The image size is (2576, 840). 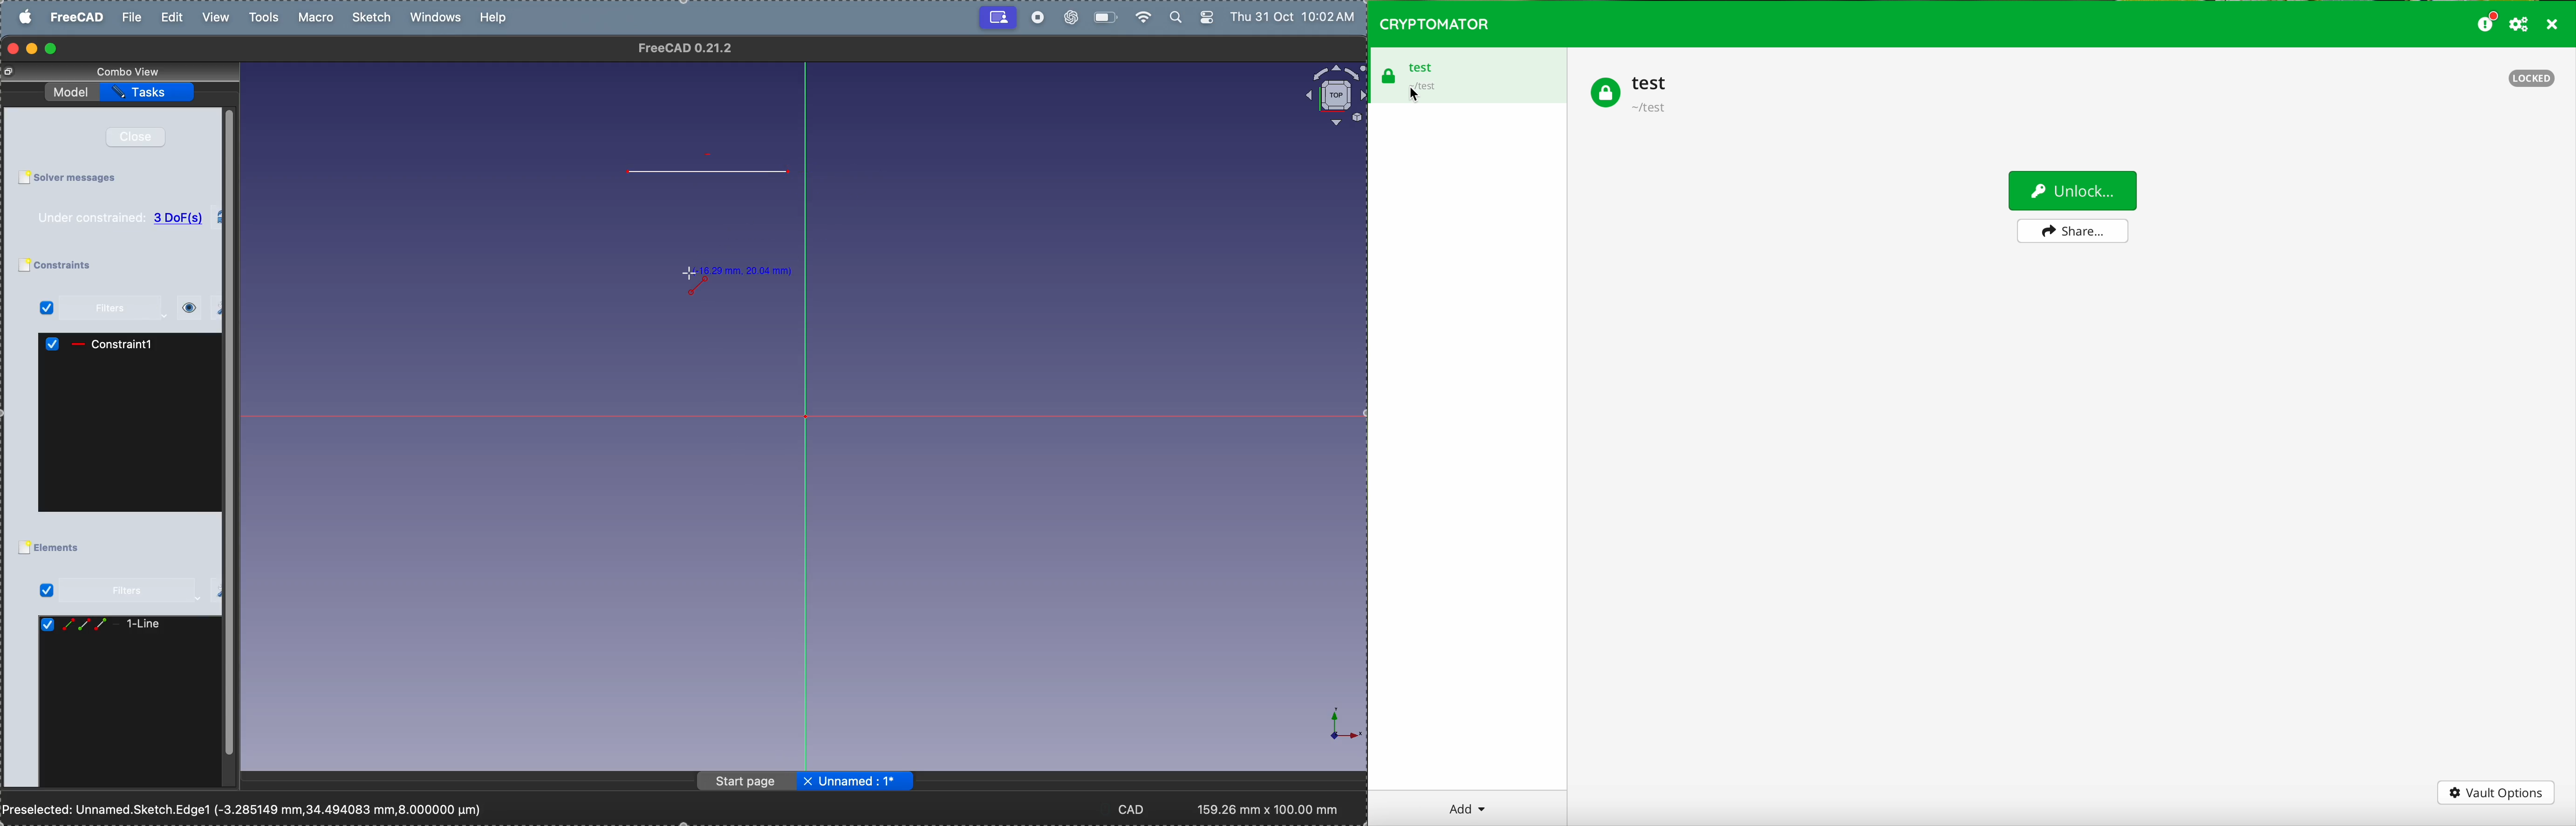 I want to click on Change view, so click(x=11, y=72).